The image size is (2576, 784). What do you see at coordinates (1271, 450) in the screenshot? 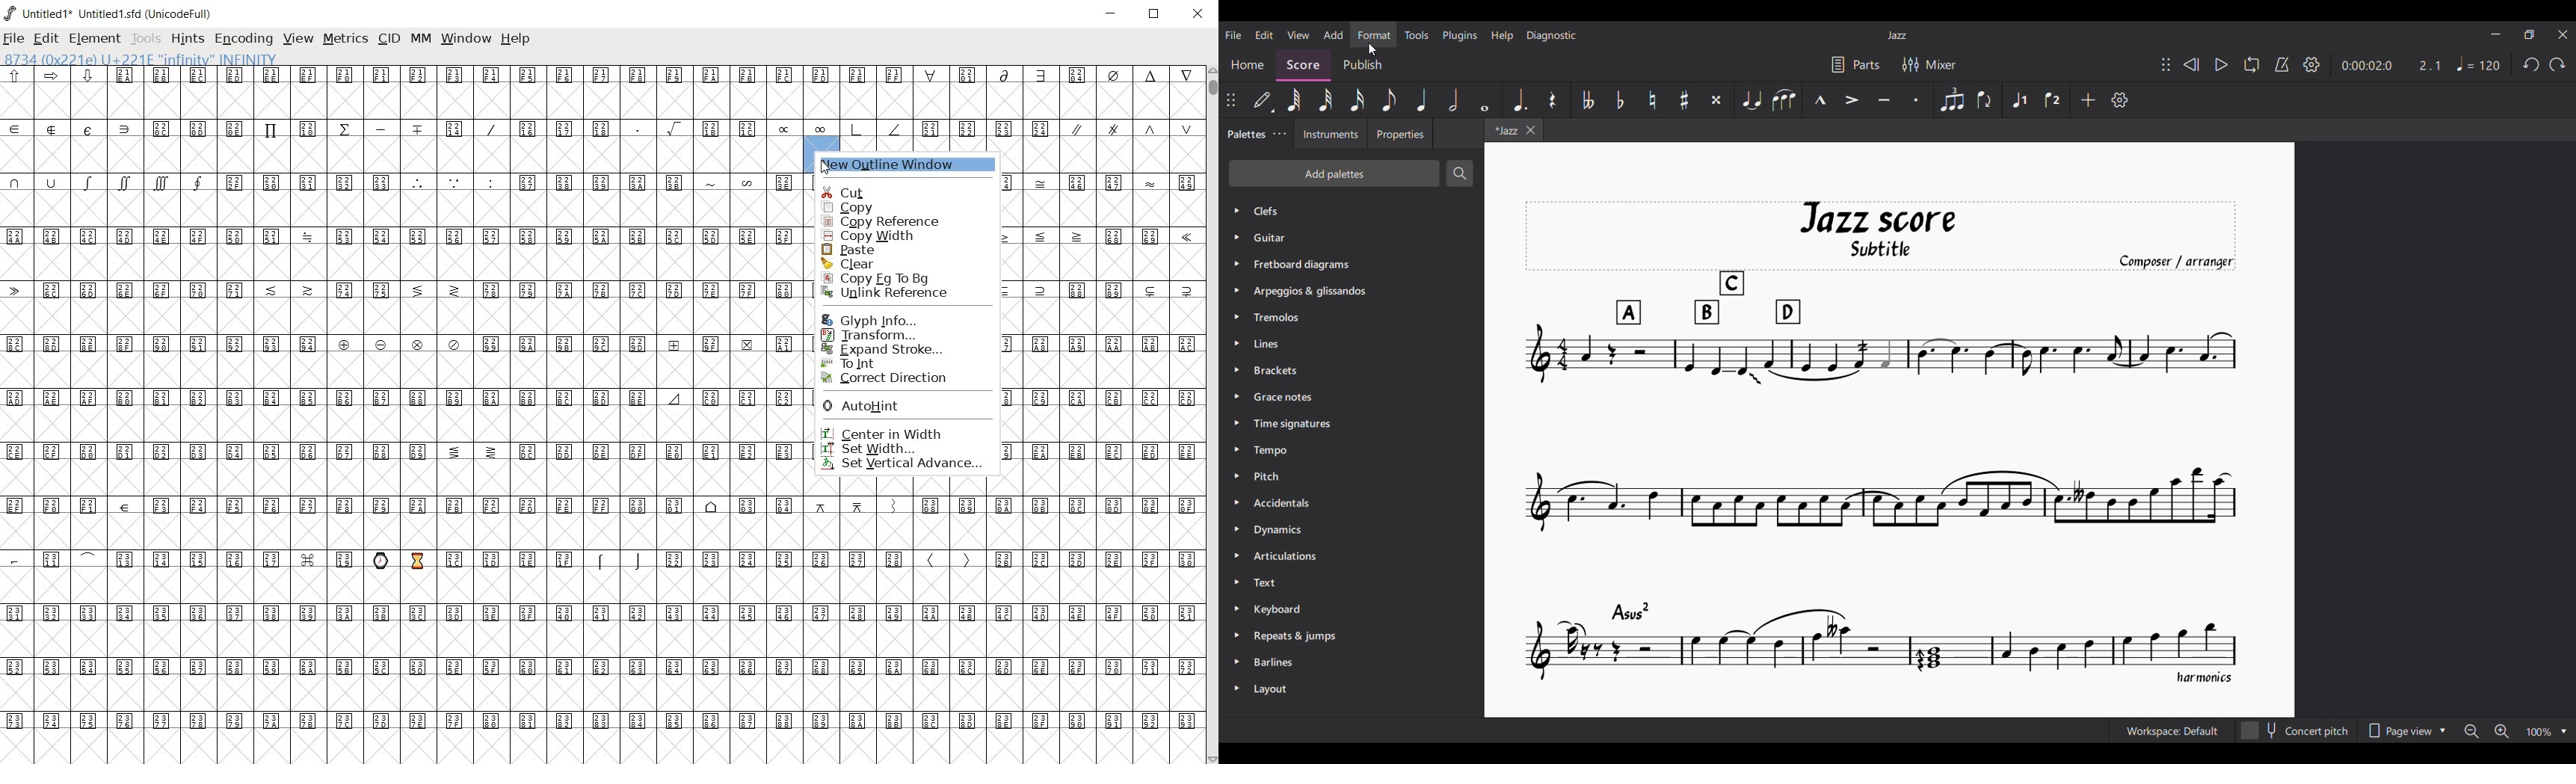
I see `Tempo` at bounding box center [1271, 450].